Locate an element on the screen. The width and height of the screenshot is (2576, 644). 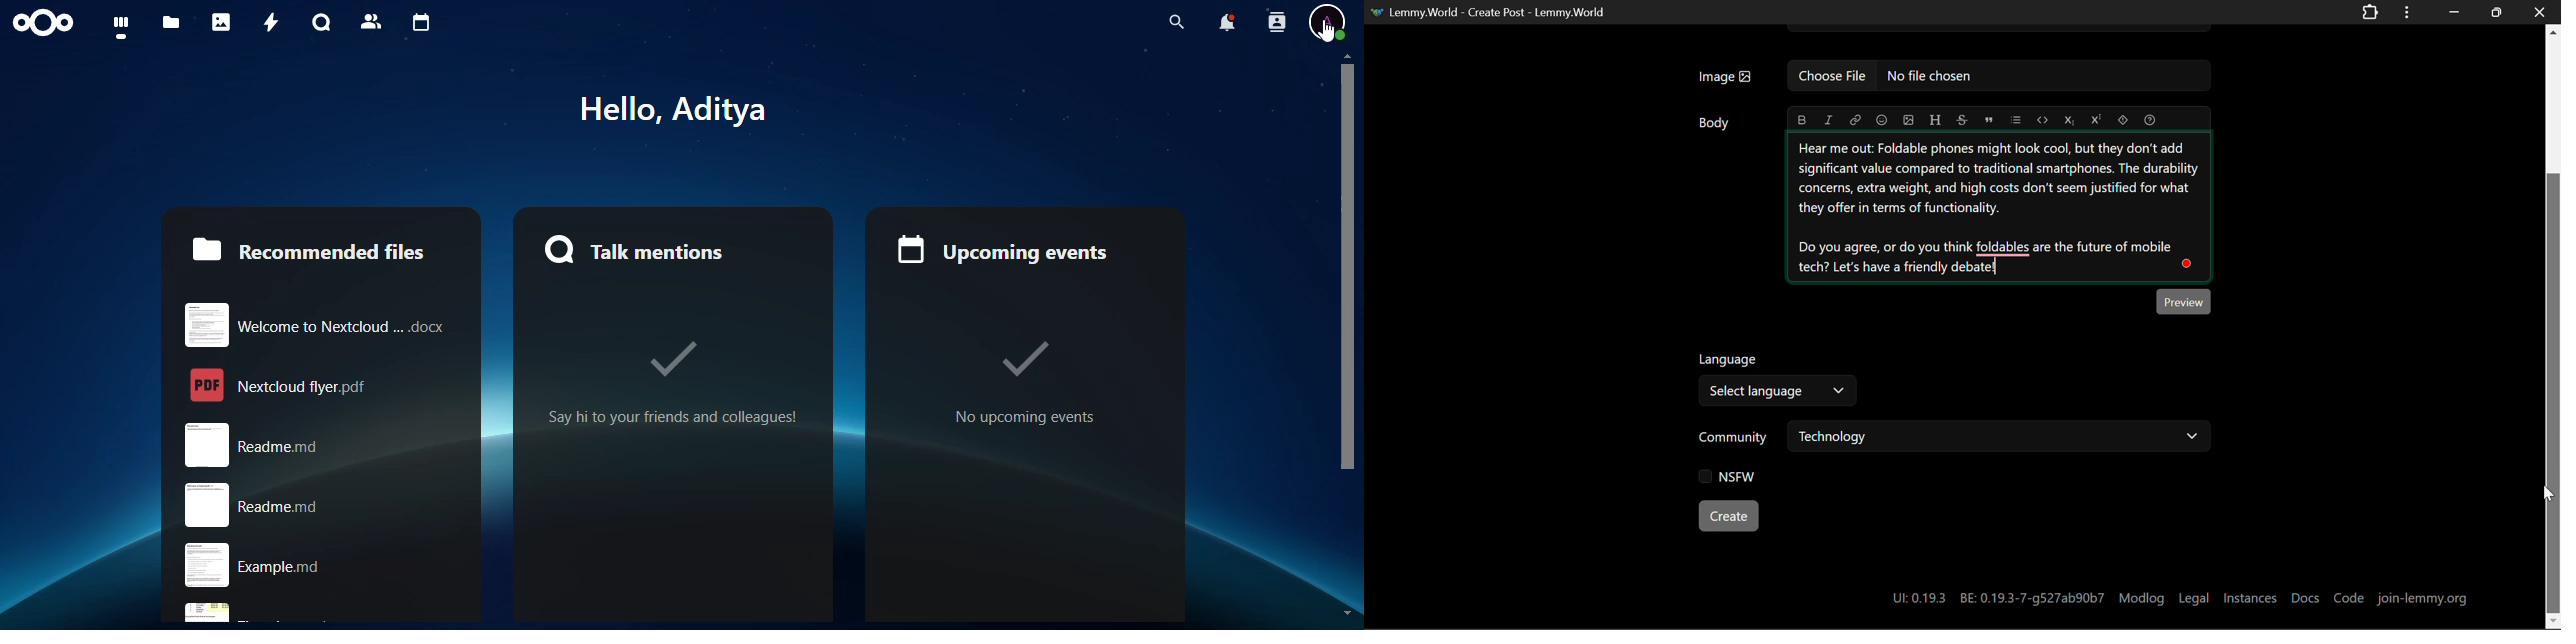
no upcoming events is located at coordinates (1022, 378).